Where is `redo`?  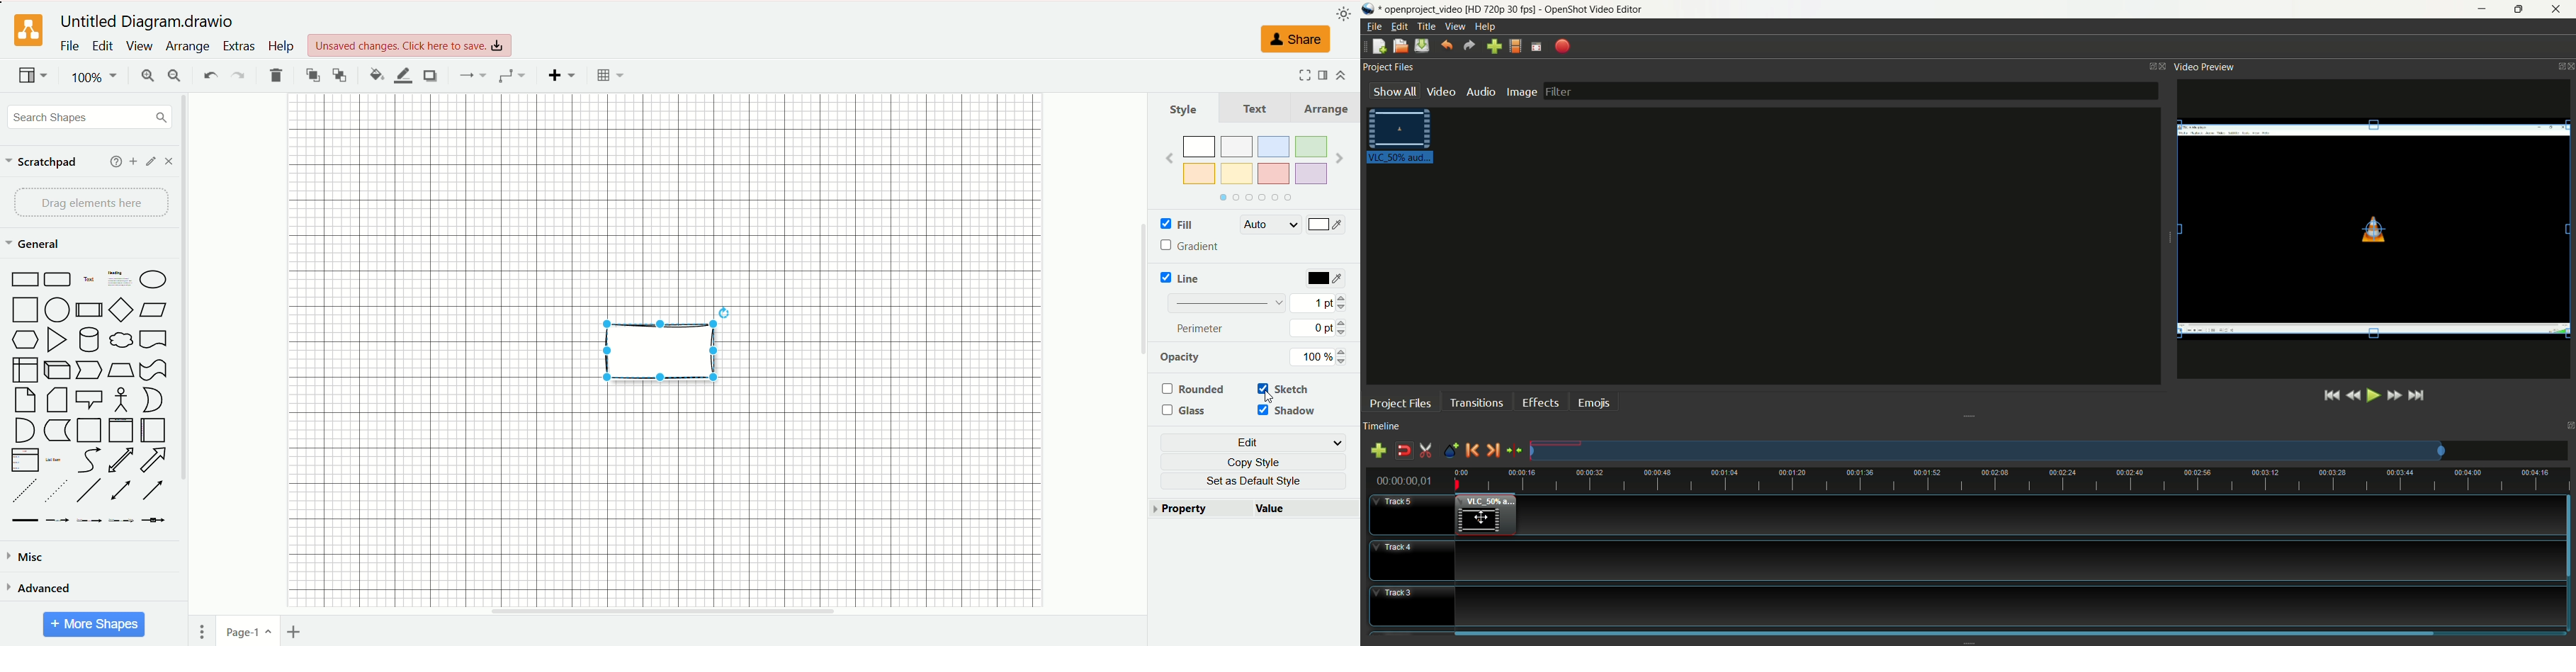 redo is located at coordinates (237, 76).